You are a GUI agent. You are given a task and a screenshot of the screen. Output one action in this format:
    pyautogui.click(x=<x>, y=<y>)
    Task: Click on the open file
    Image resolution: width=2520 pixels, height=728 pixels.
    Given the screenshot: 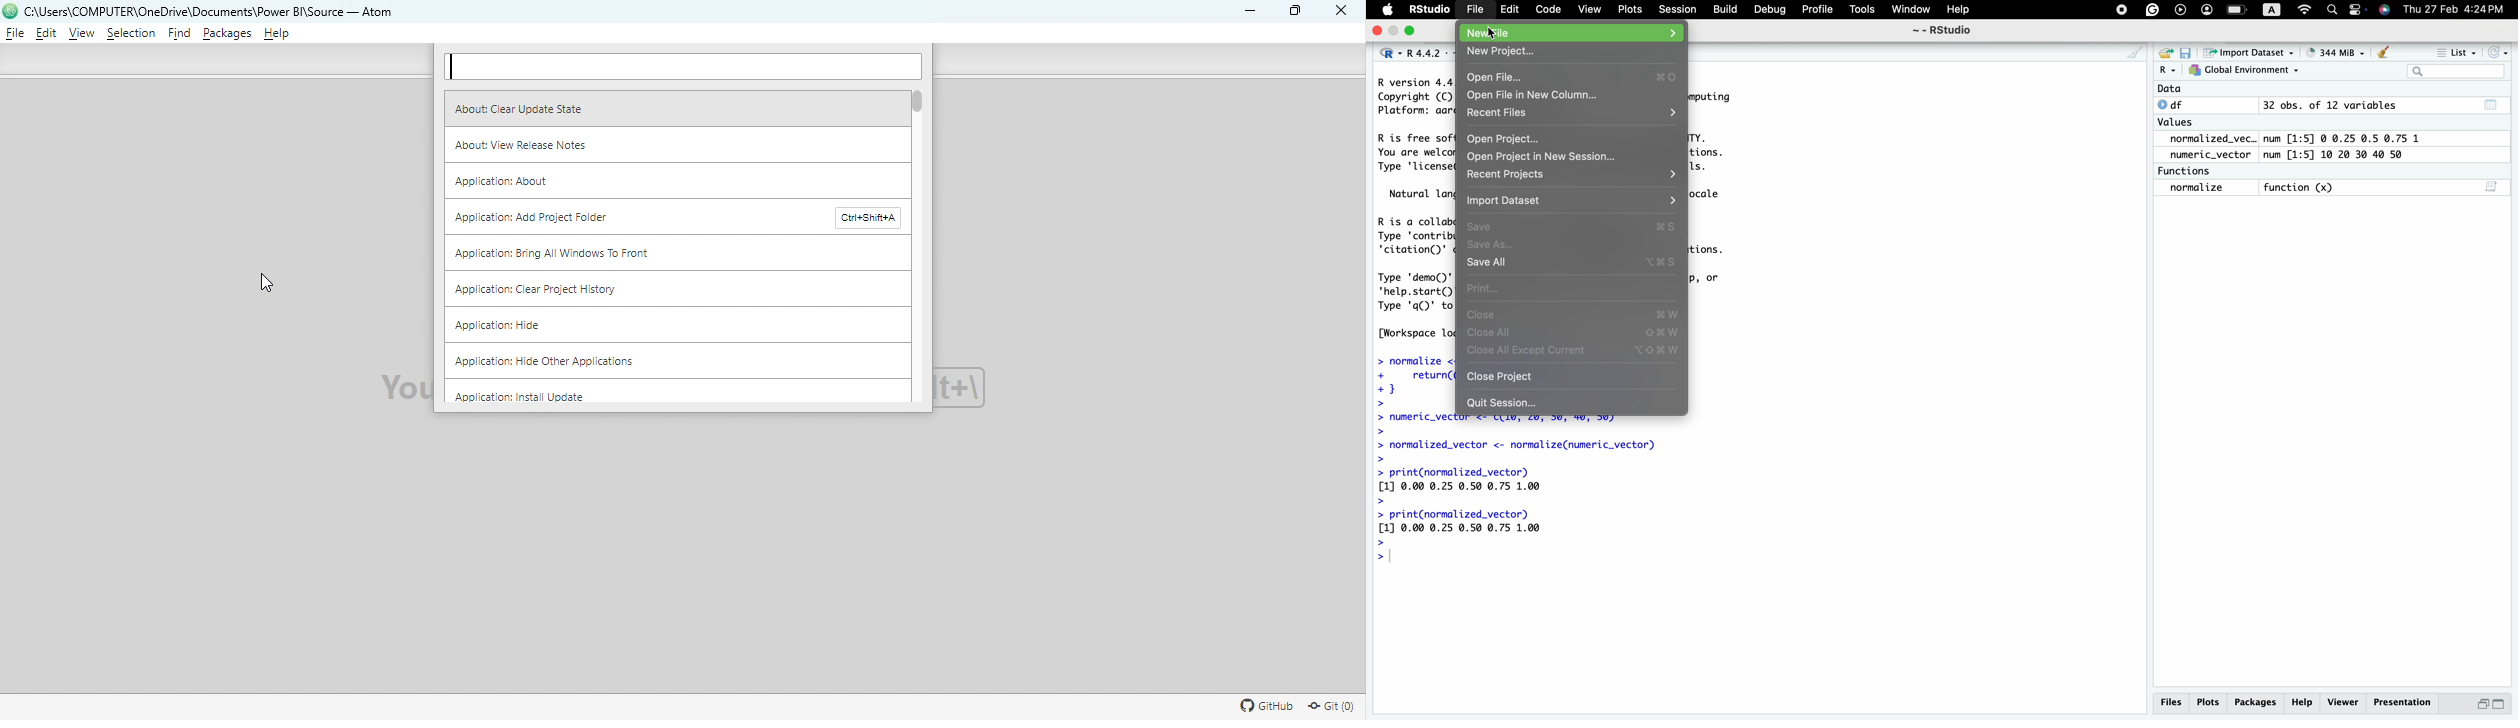 What is the action you would take?
    pyautogui.click(x=2167, y=54)
    